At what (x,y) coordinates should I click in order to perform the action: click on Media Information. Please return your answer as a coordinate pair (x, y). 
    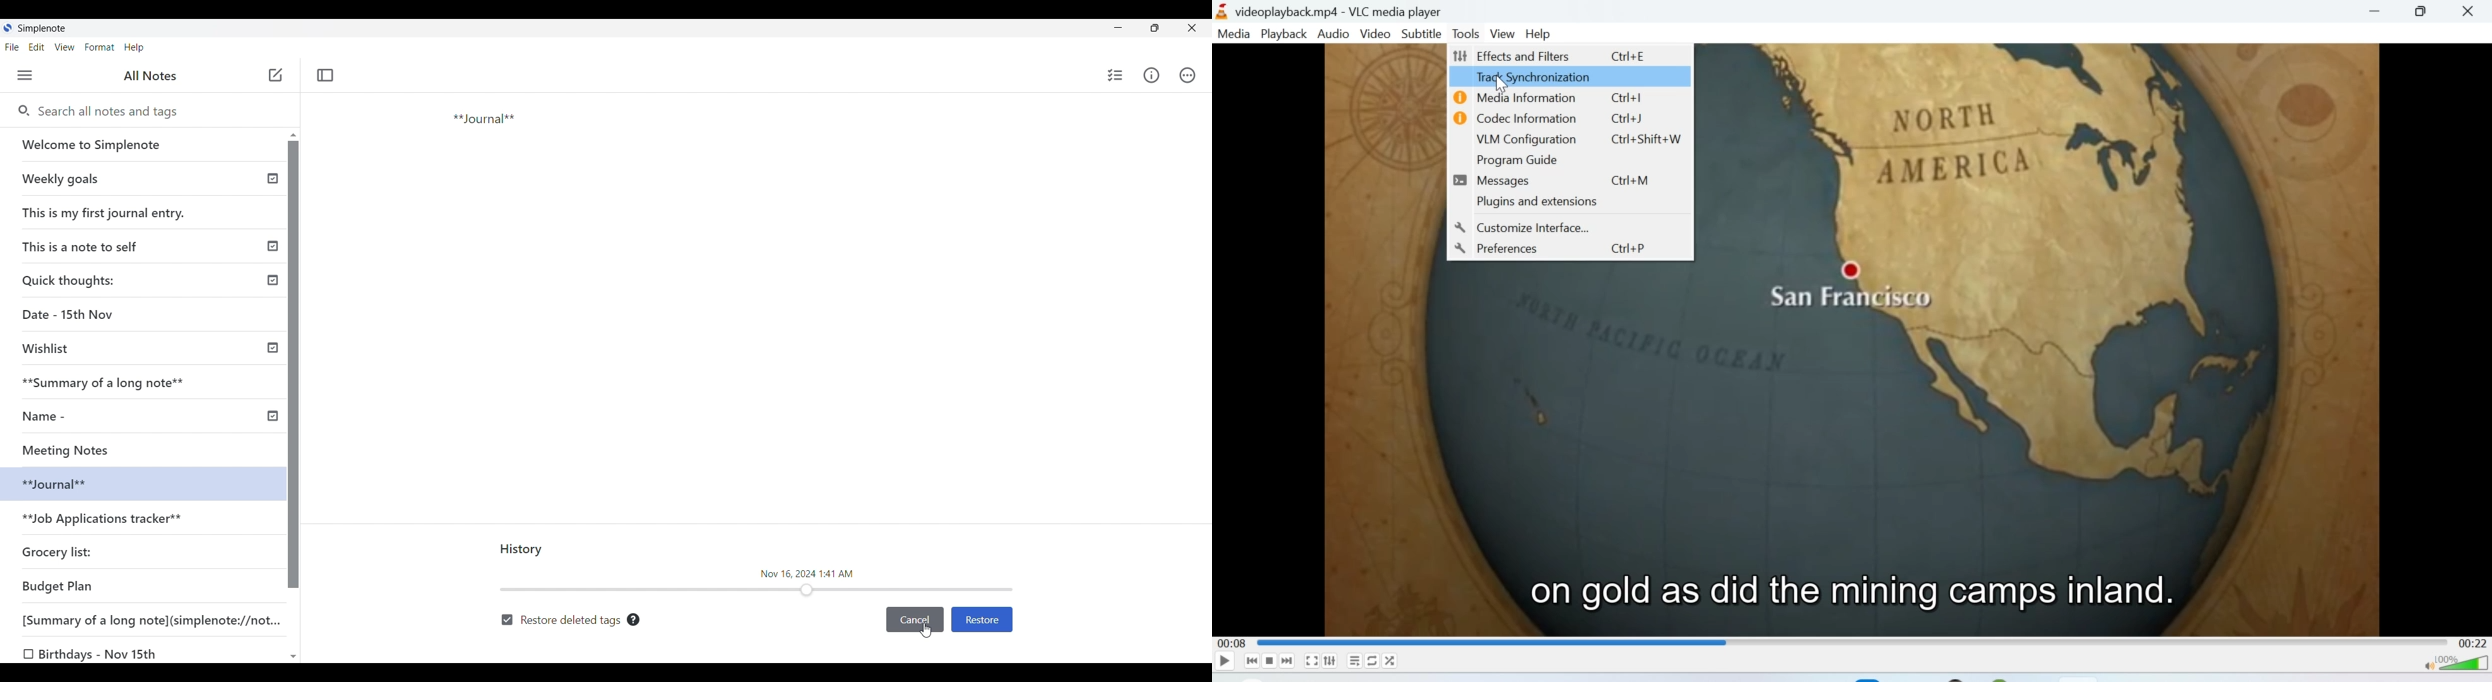
    Looking at the image, I should click on (1522, 97).